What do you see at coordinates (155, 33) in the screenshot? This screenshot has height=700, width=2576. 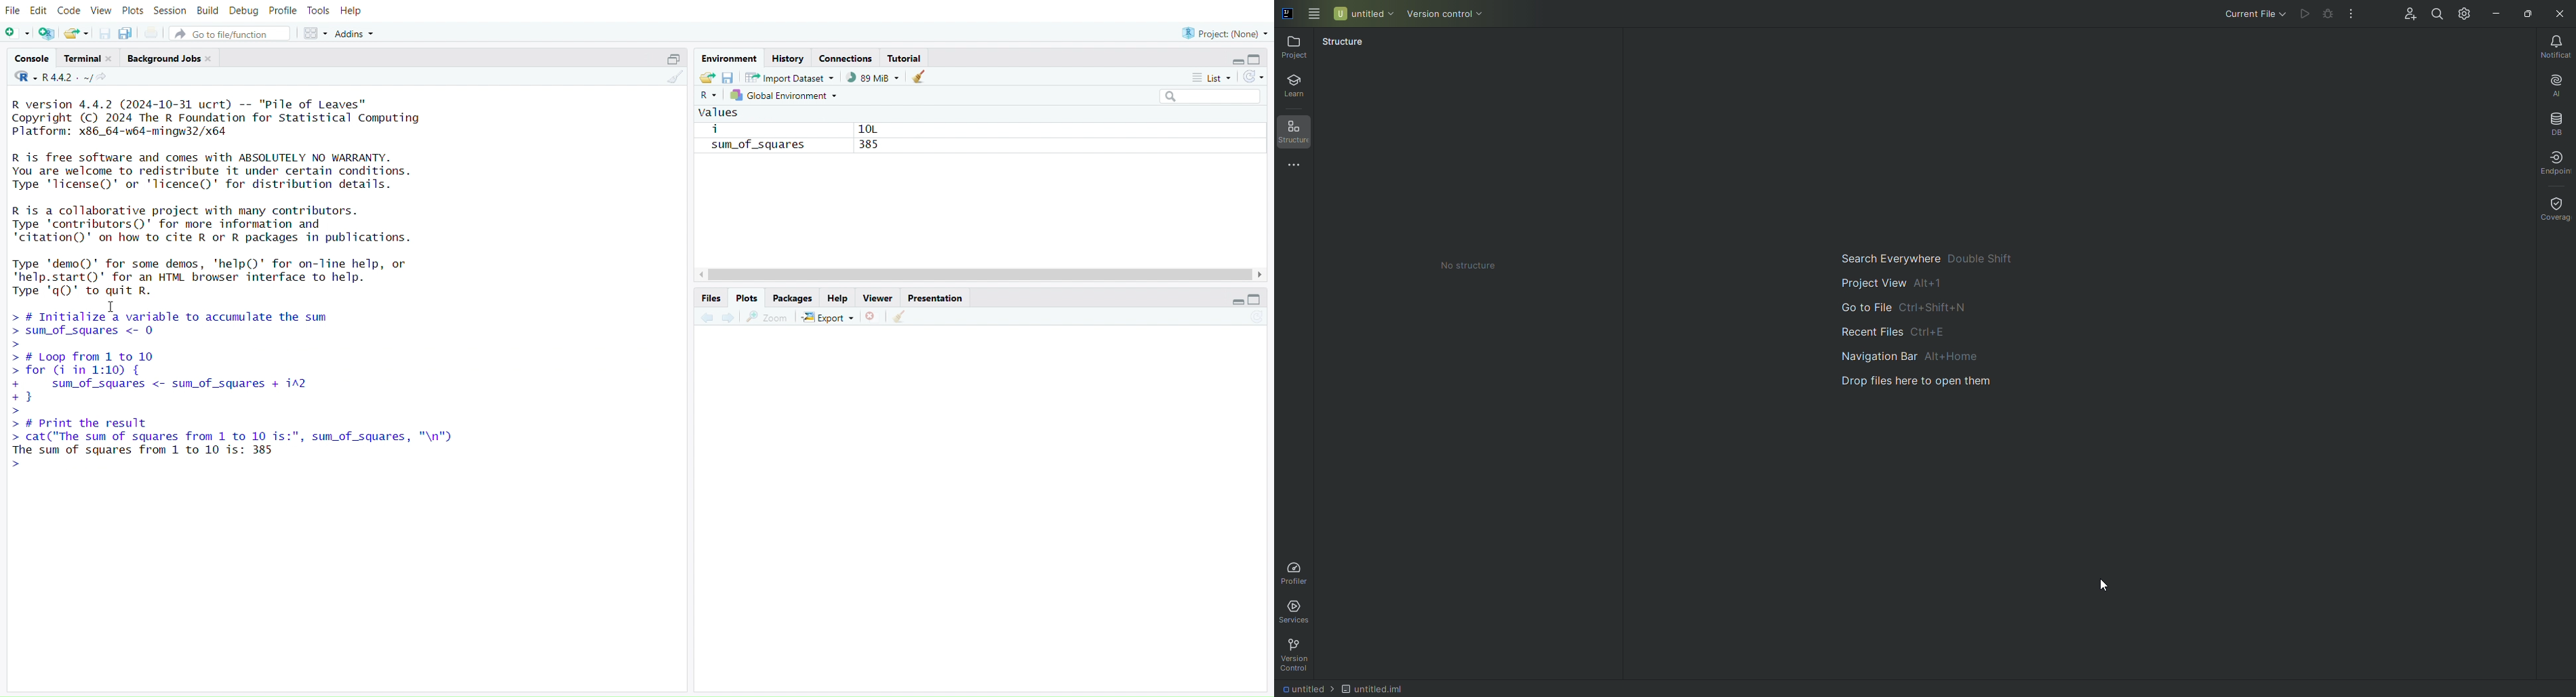 I see `print current file` at bounding box center [155, 33].